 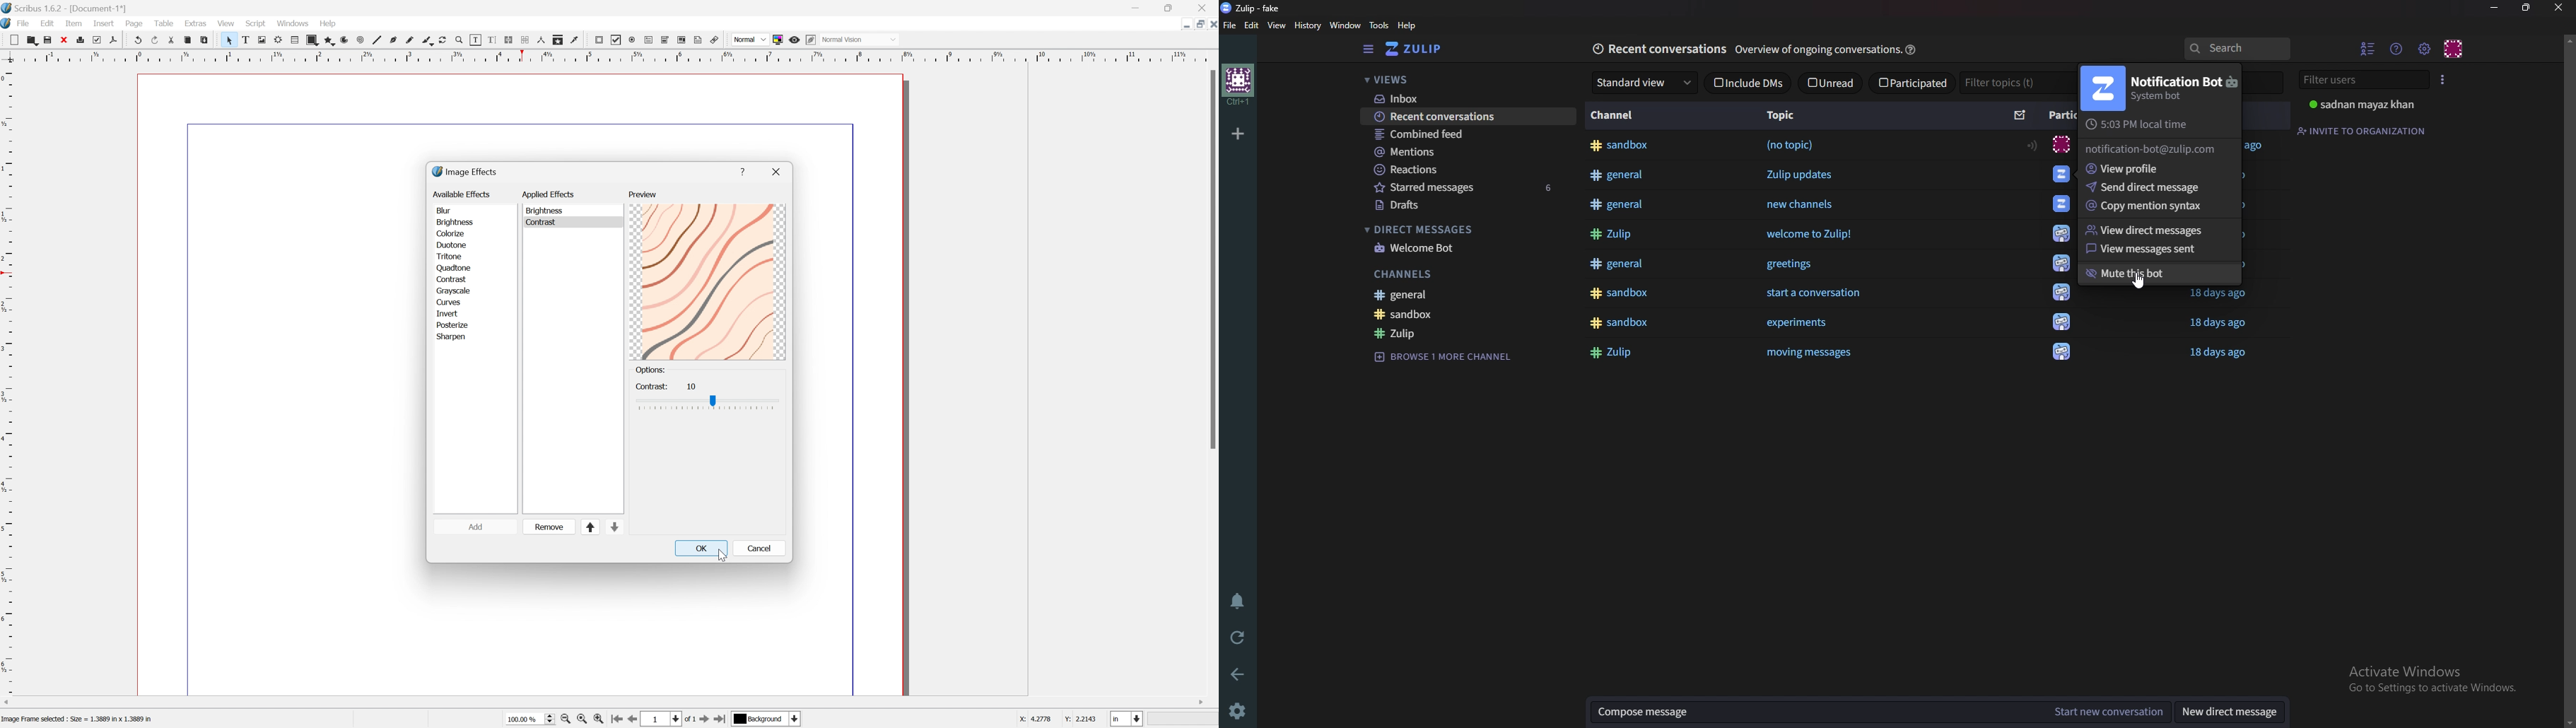 I want to click on image effects, so click(x=466, y=171).